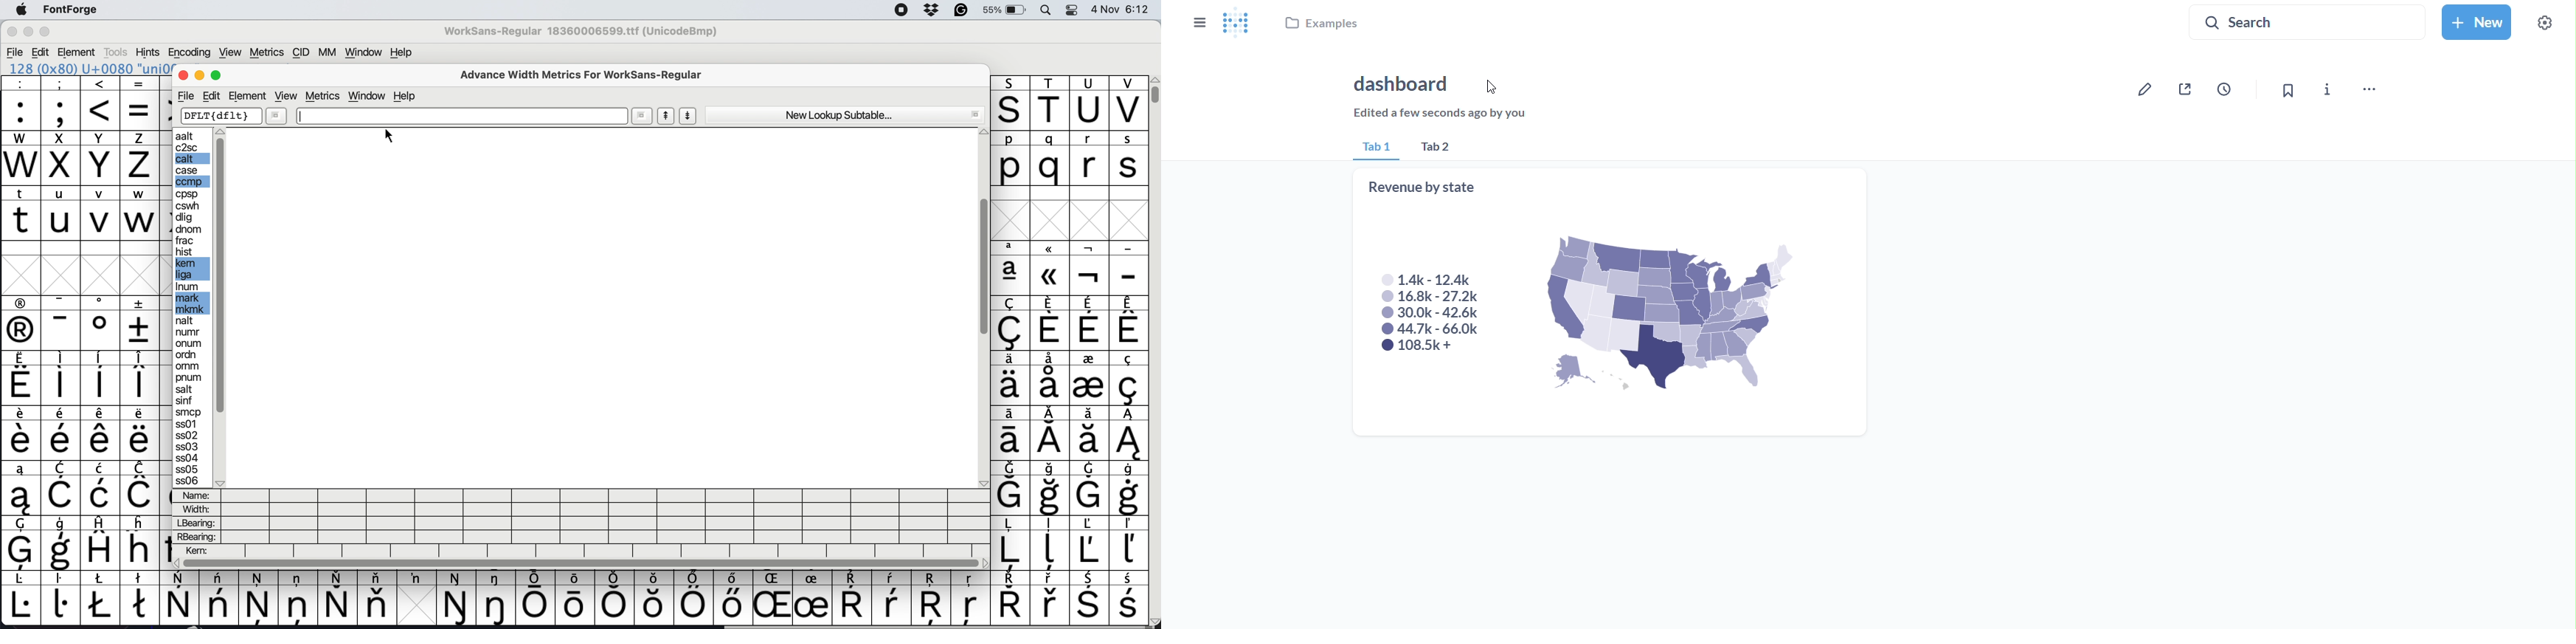 This screenshot has width=2576, height=644. Describe the element at coordinates (2147, 89) in the screenshot. I see `edit dashboard` at that location.